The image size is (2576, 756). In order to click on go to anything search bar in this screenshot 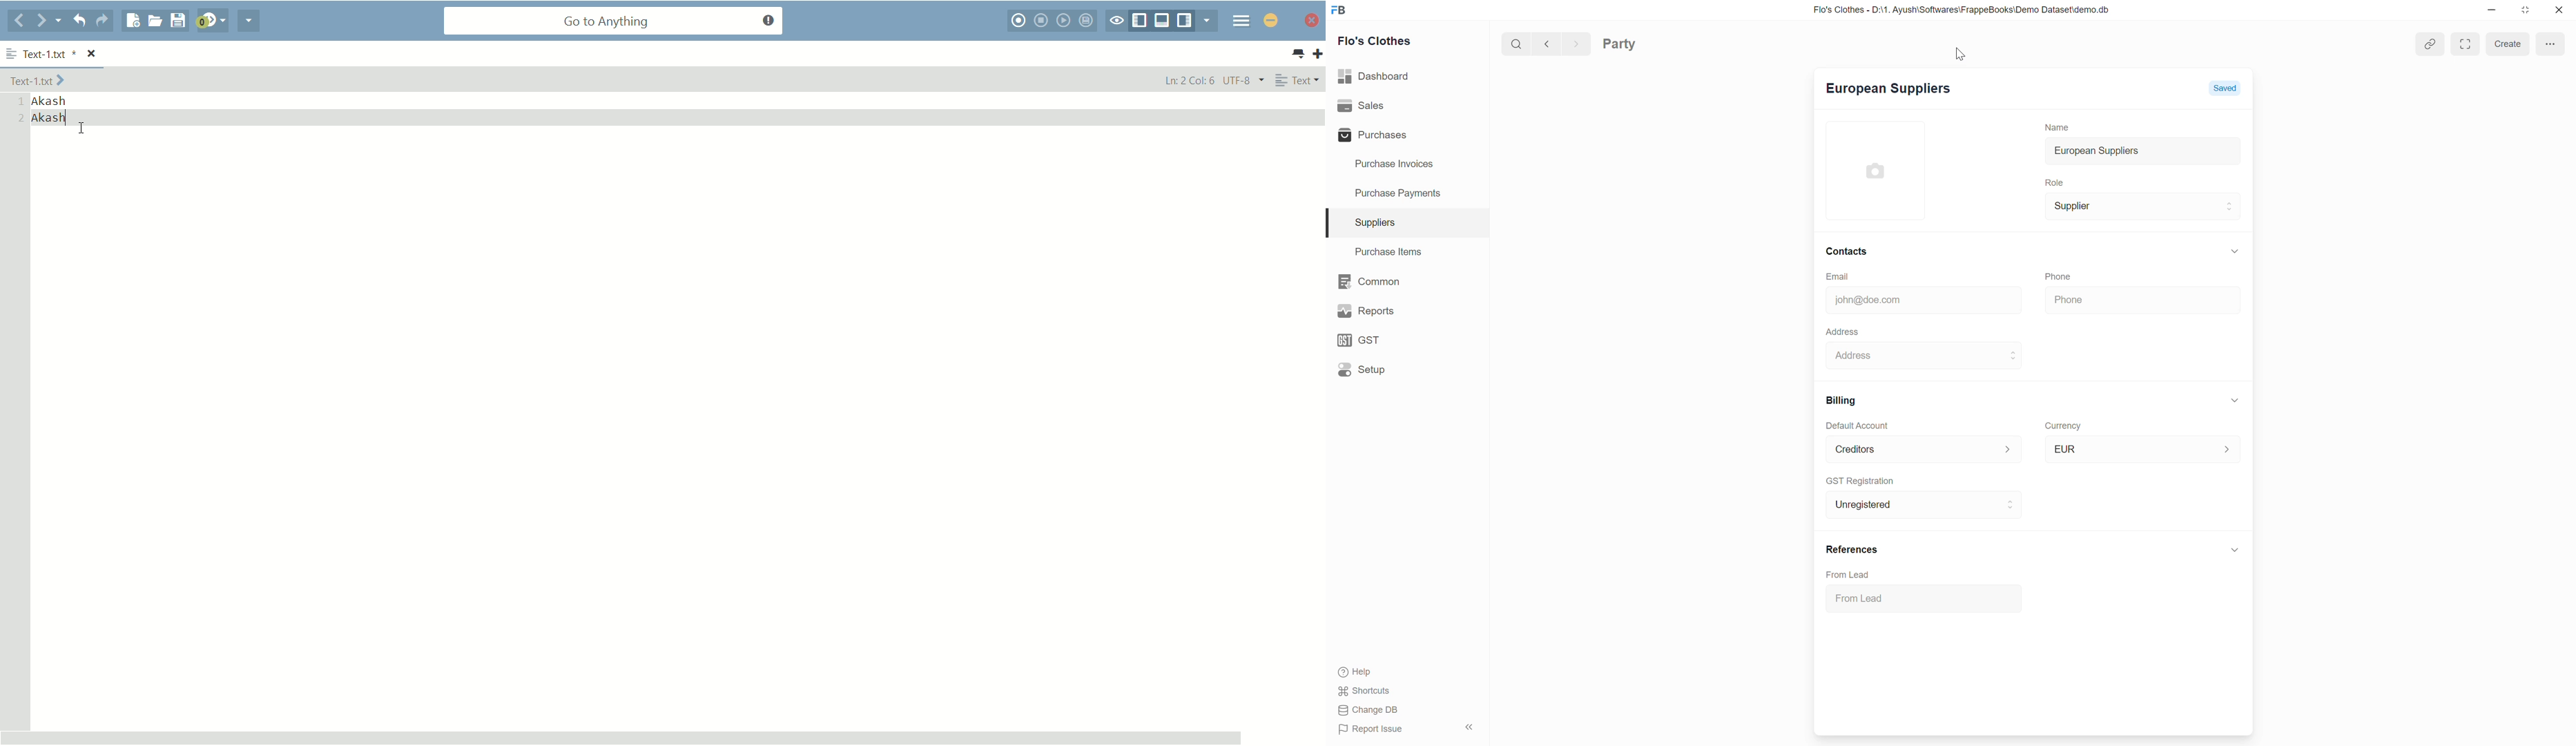, I will do `click(614, 22)`.